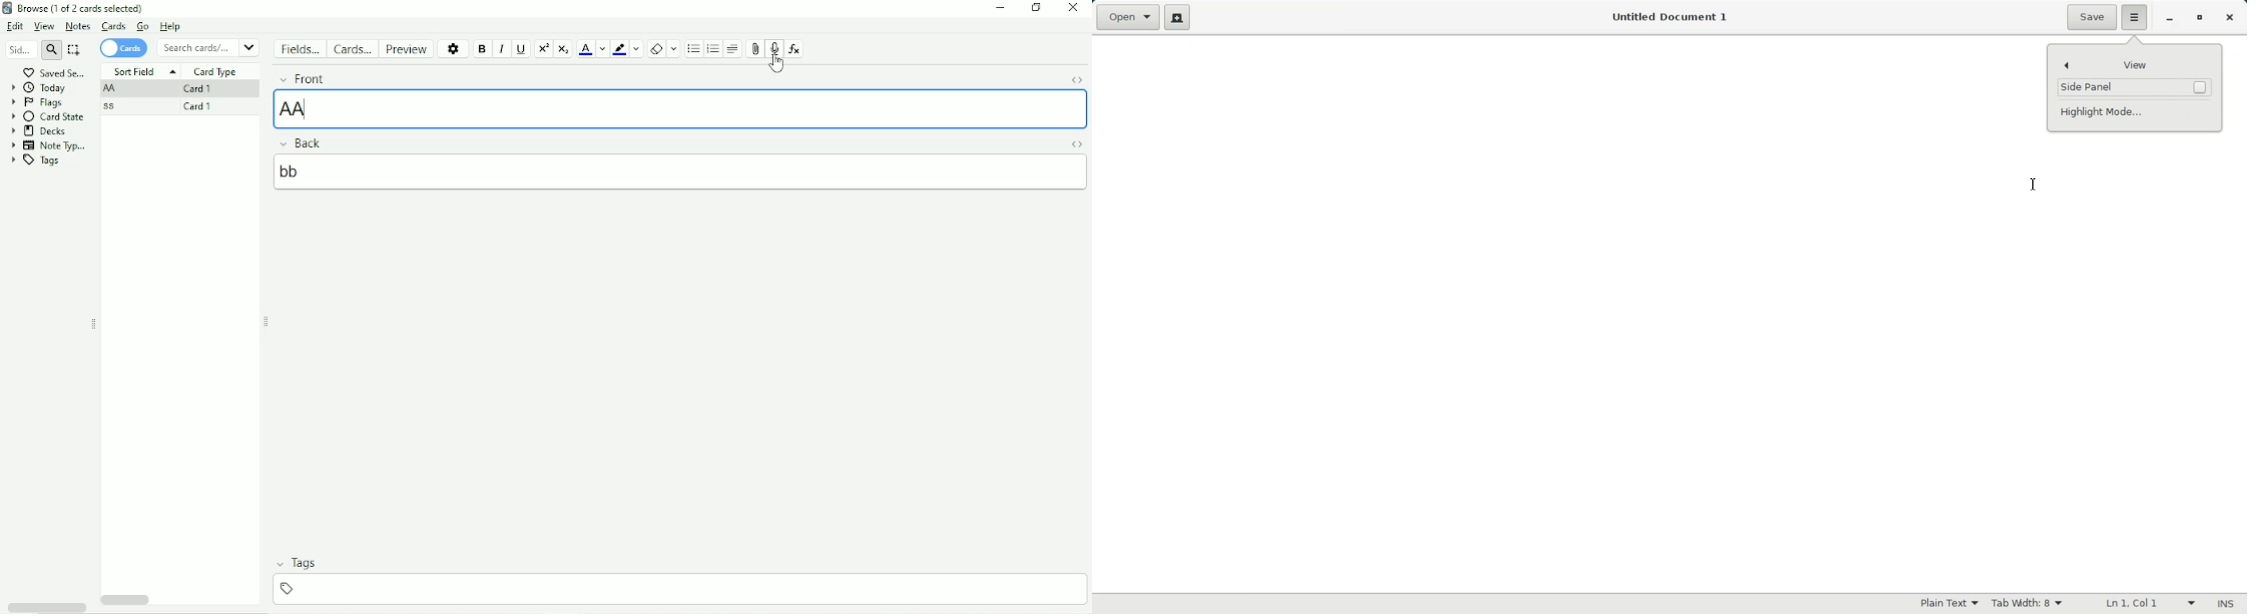  I want to click on Card State, so click(50, 117).